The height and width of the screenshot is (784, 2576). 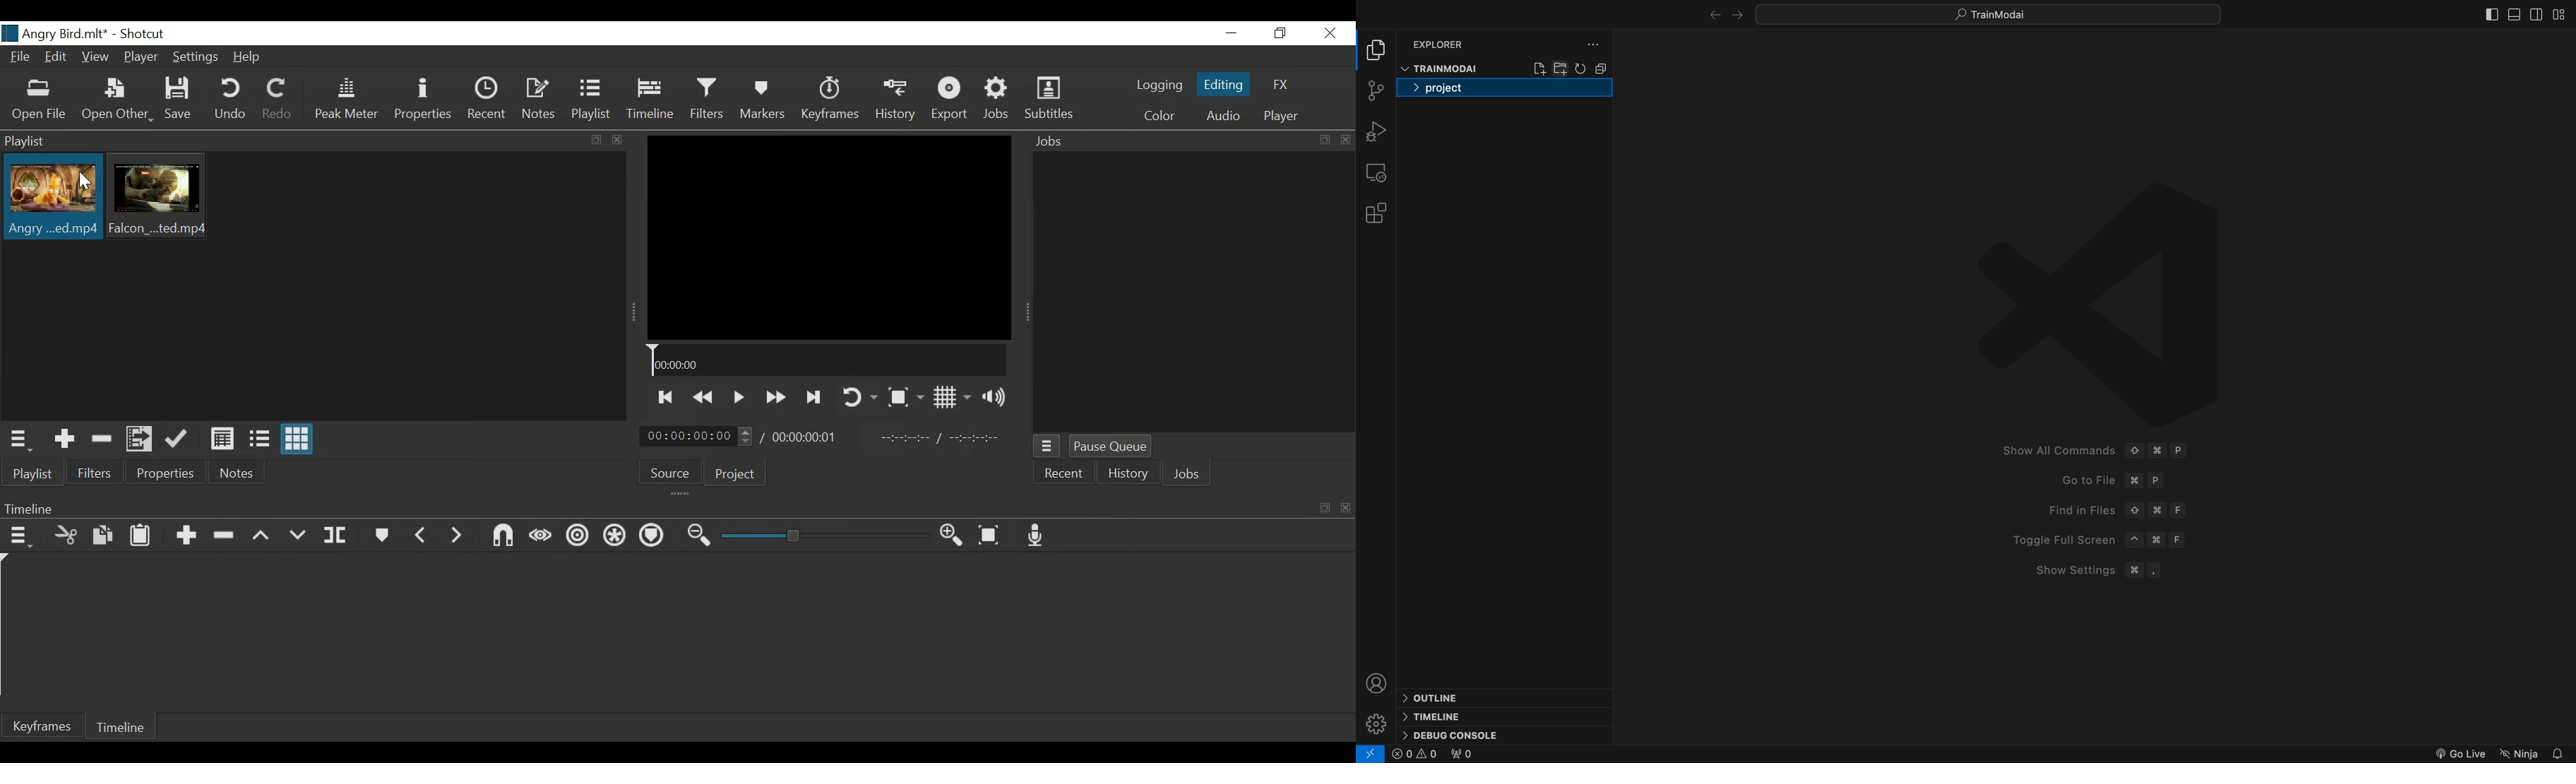 What do you see at coordinates (2112, 511) in the screenshot?
I see `Find in files` at bounding box center [2112, 511].